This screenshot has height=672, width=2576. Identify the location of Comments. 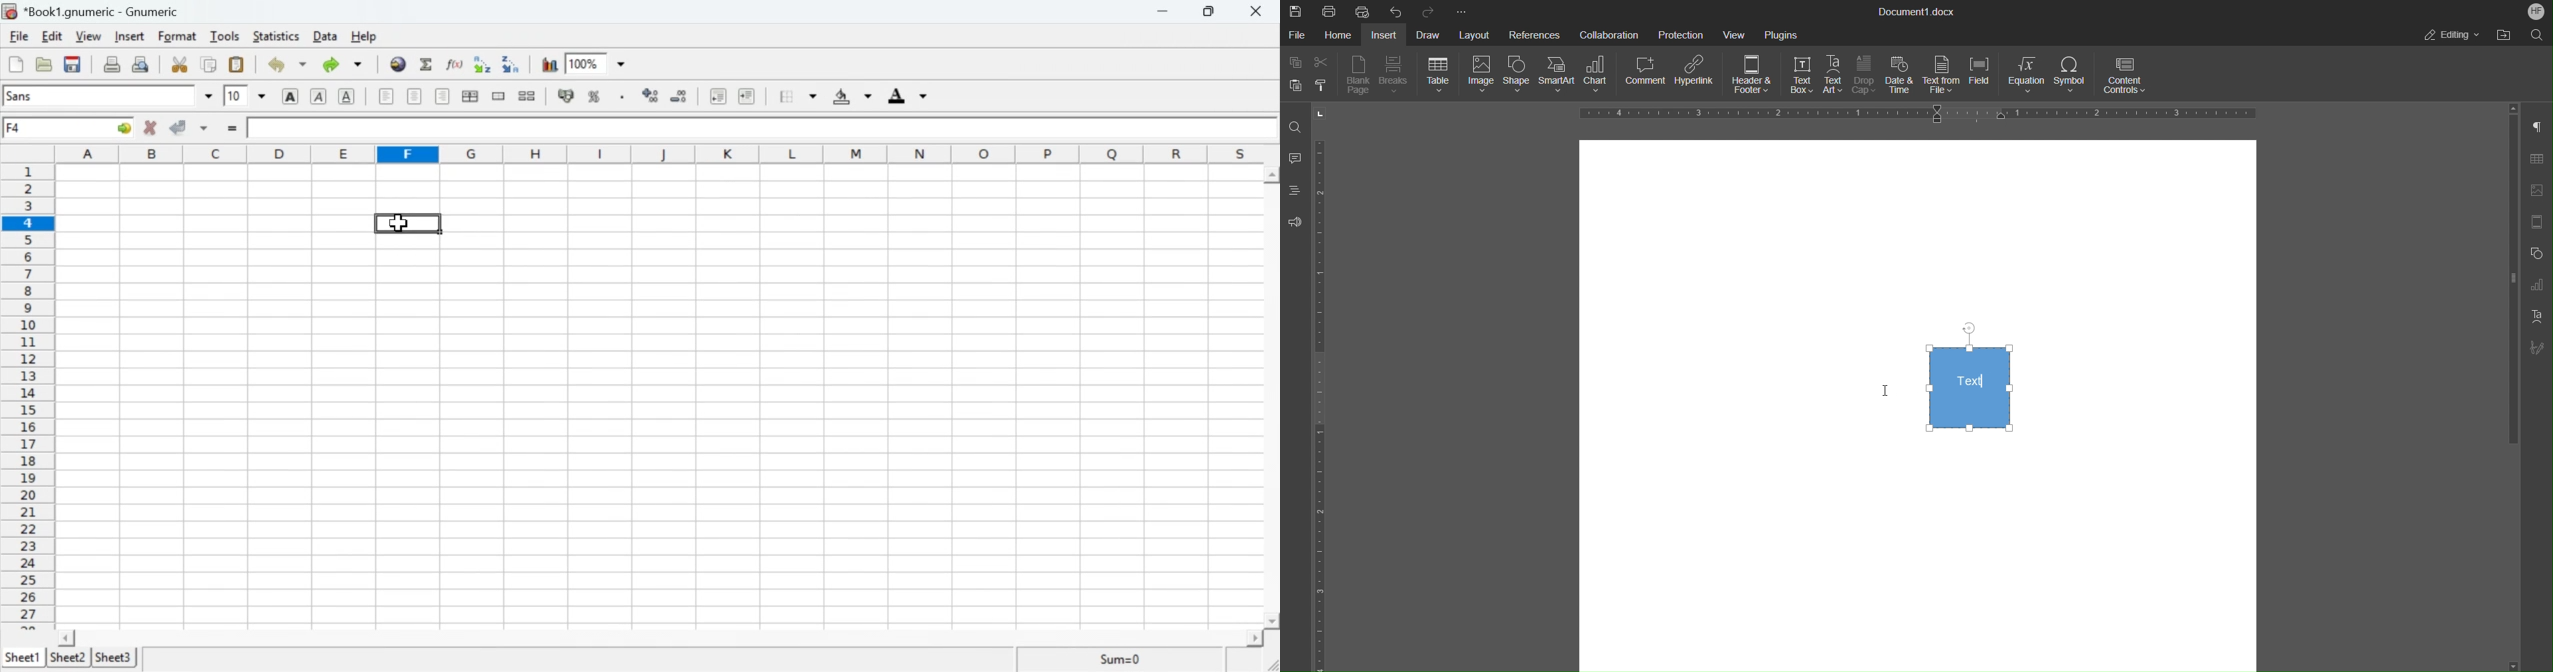
(1296, 159).